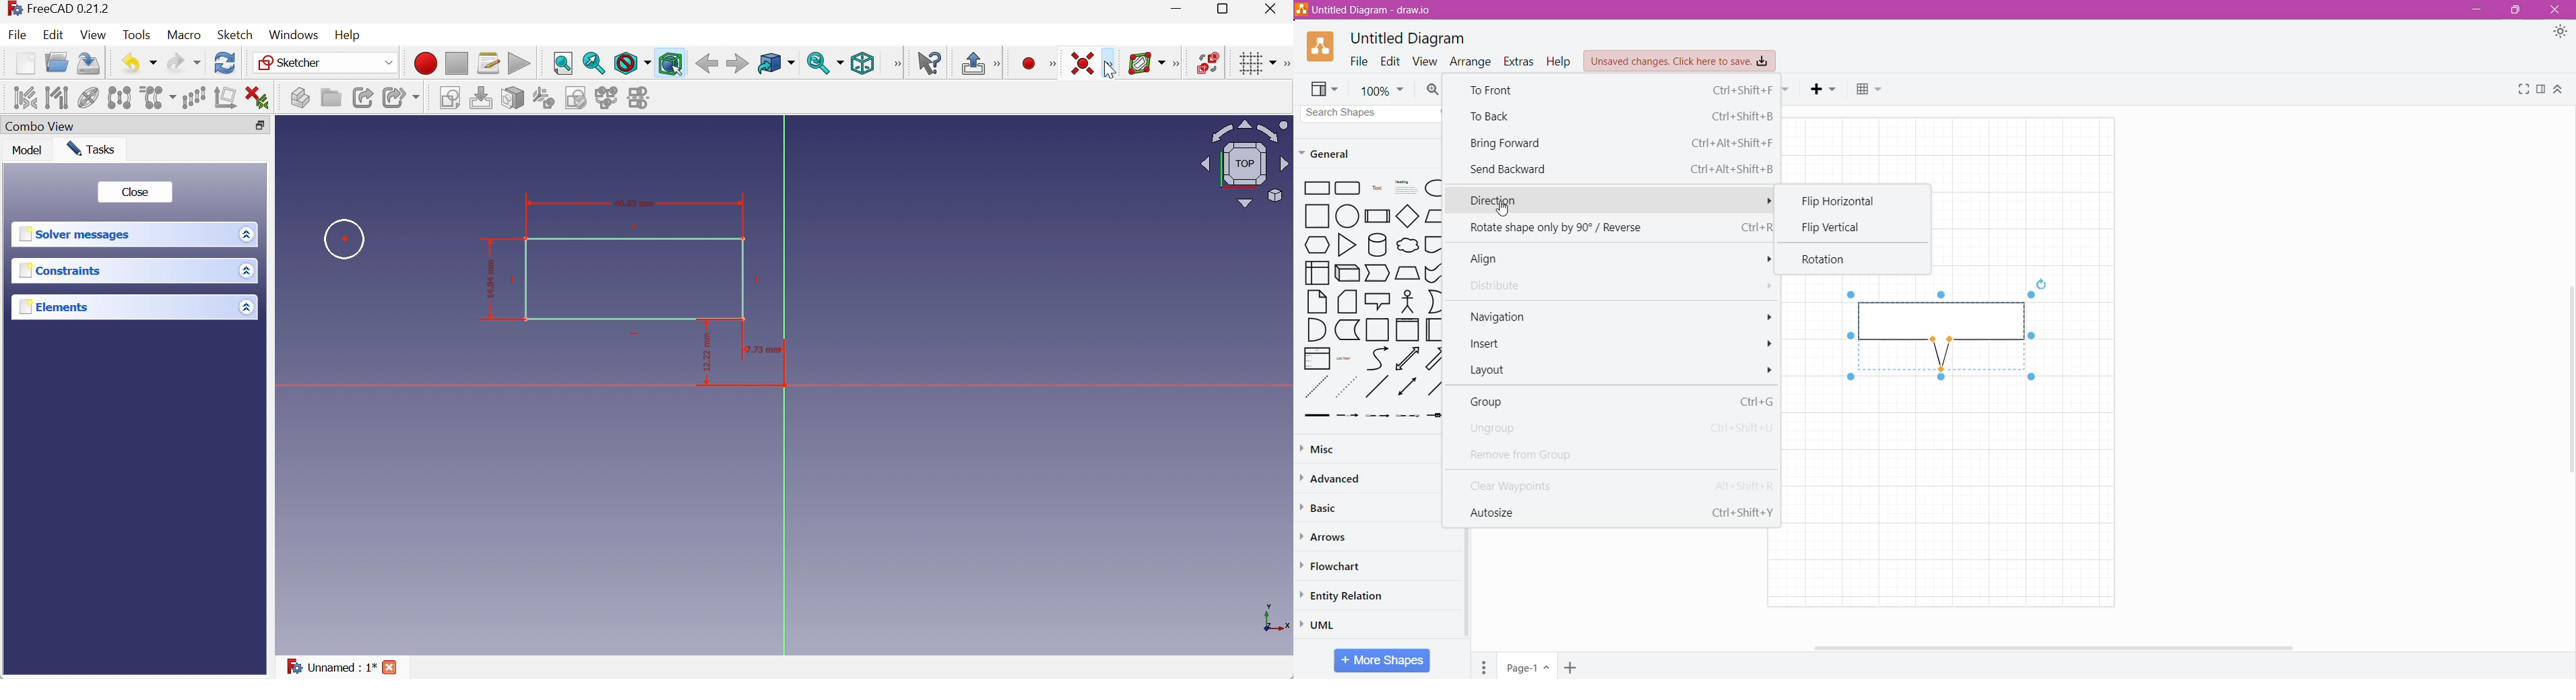 This screenshot has width=2576, height=700. What do you see at coordinates (1378, 273) in the screenshot?
I see `Trapezoid ` at bounding box center [1378, 273].